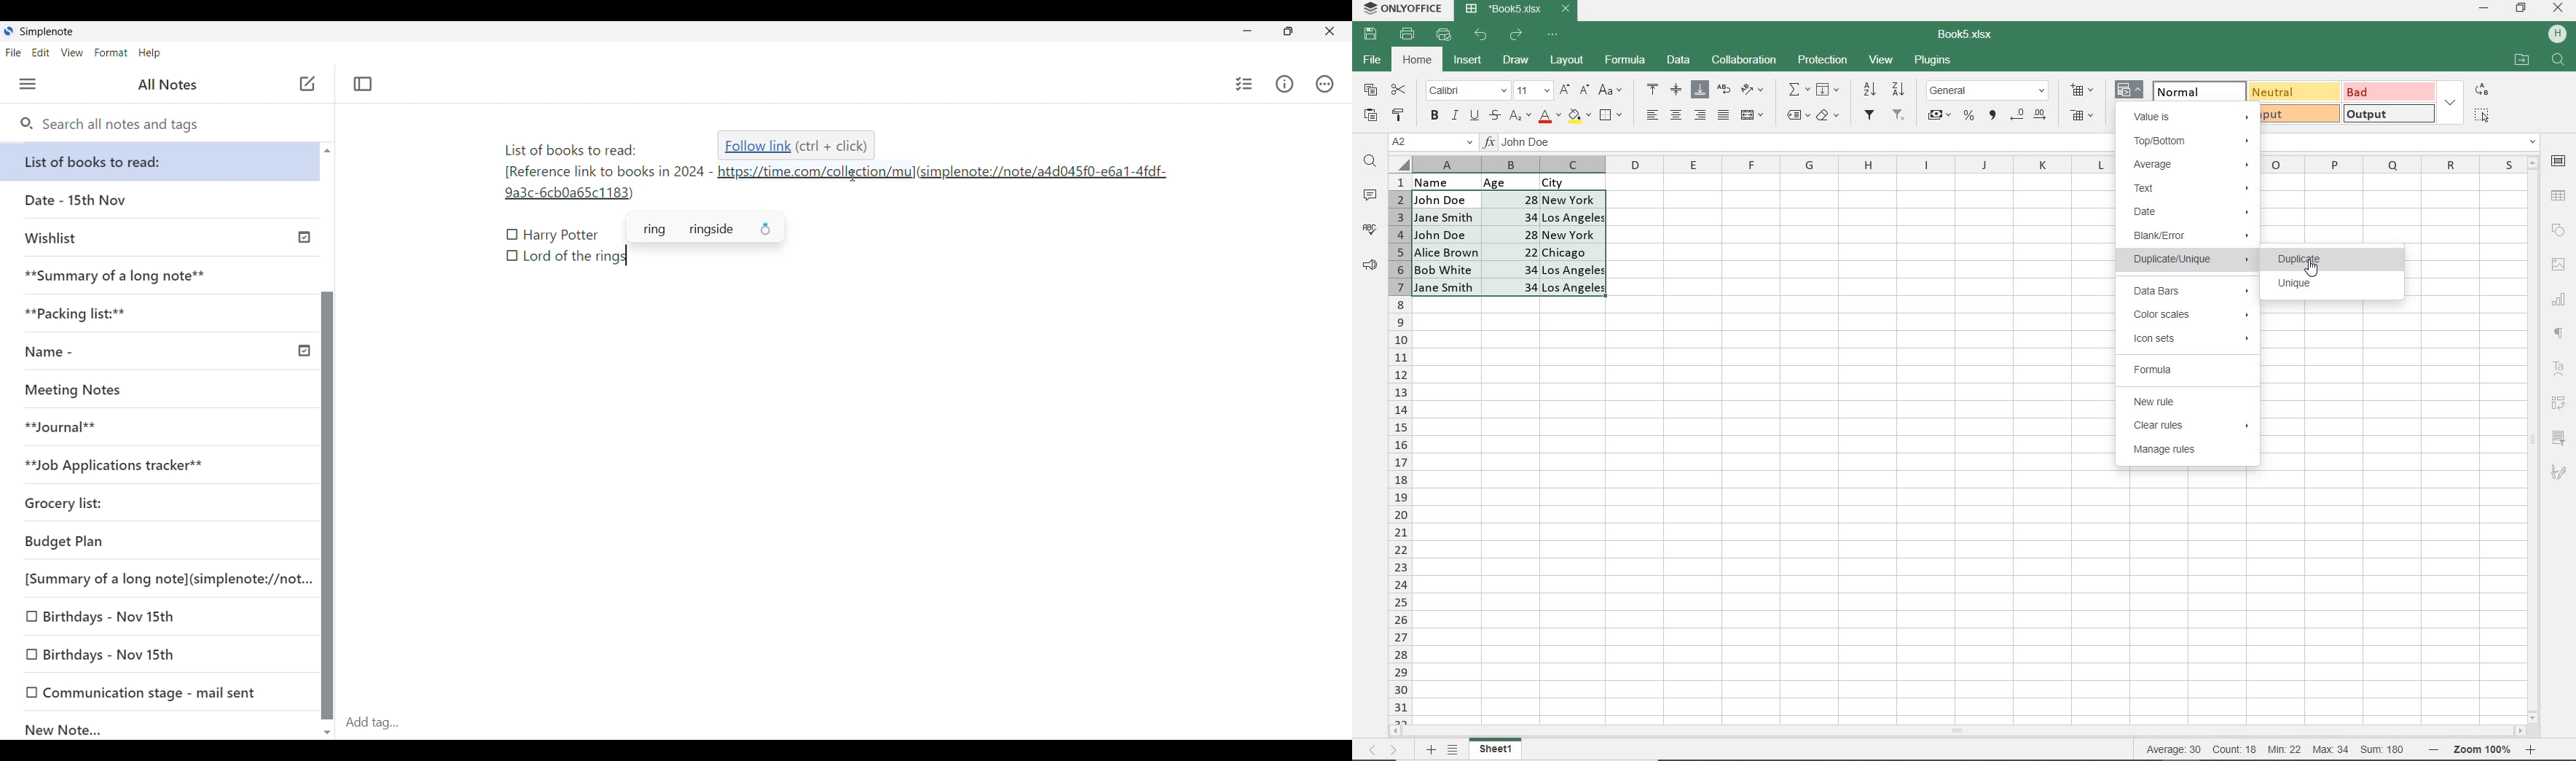 The width and height of the screenshot is (2576, 784). What do you see at coordinates (306, 82) in the screenshot?
I see `add note` at bounding box center [306, 82].